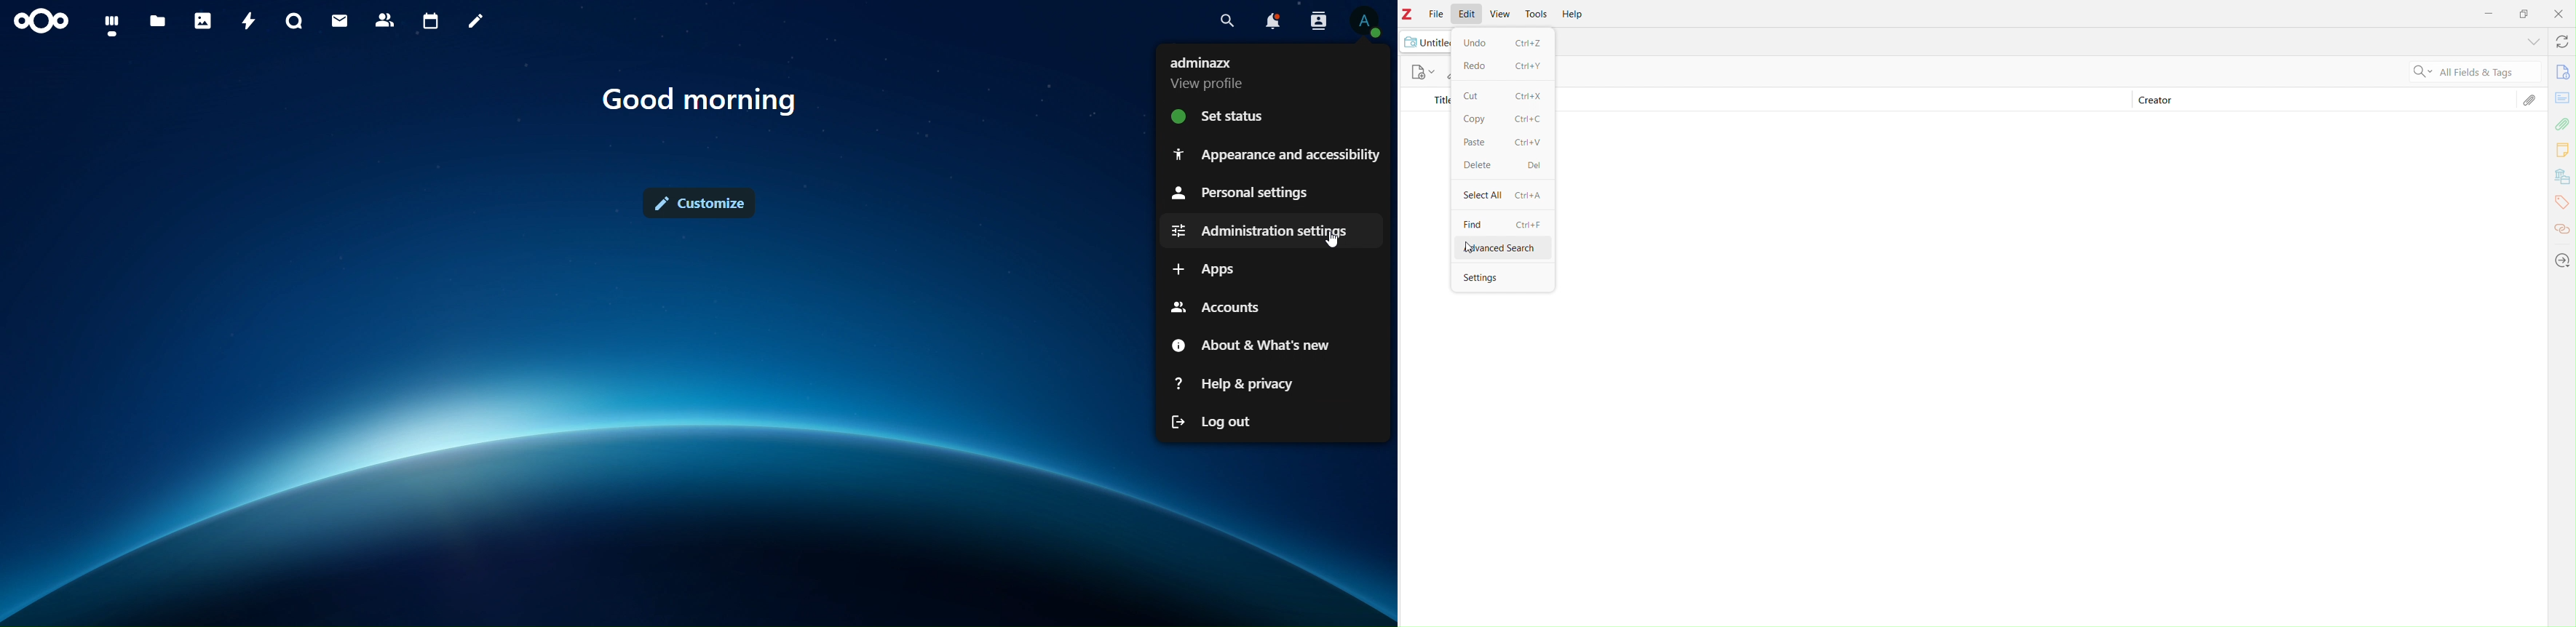 The height and width of the screenshot is (644, 2576). Describe the element at coordinates (1469, 15) in the screenshot. I see `Edit` at that location.